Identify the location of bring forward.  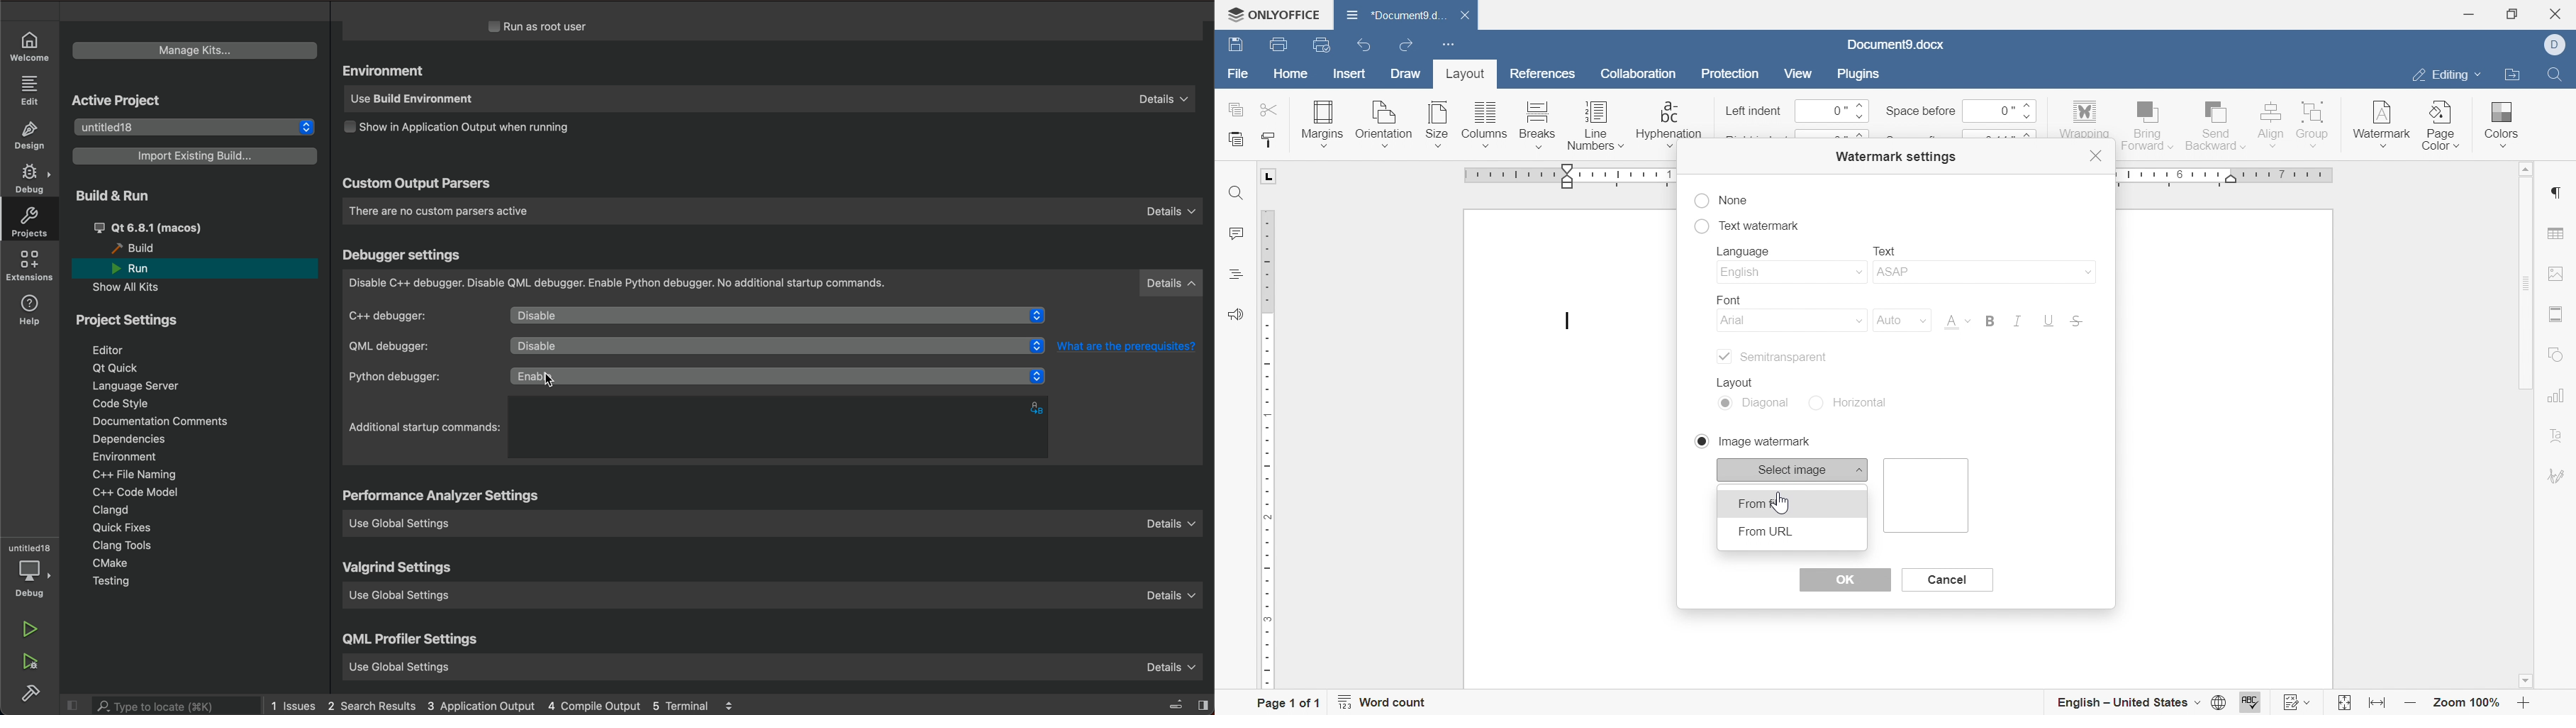
(2146, 123).